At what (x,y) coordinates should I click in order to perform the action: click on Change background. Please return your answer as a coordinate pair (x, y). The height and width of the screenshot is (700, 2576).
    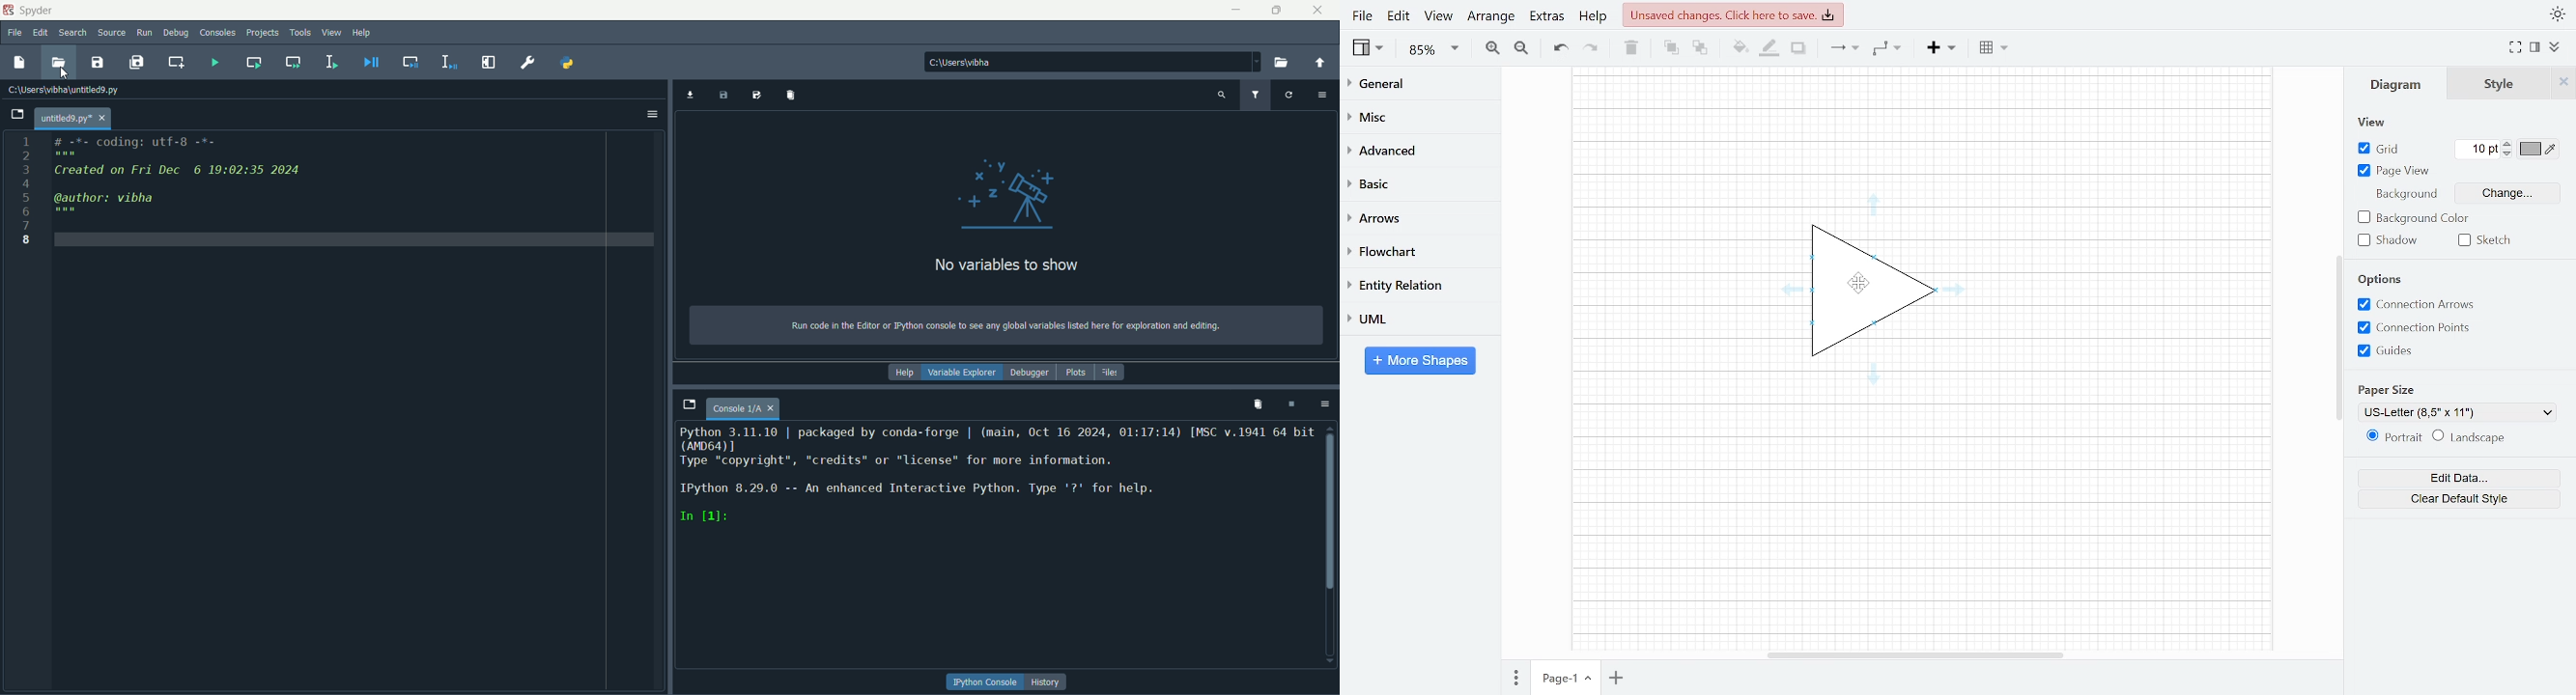
    Looking at the image, I should click on (2507, 193).